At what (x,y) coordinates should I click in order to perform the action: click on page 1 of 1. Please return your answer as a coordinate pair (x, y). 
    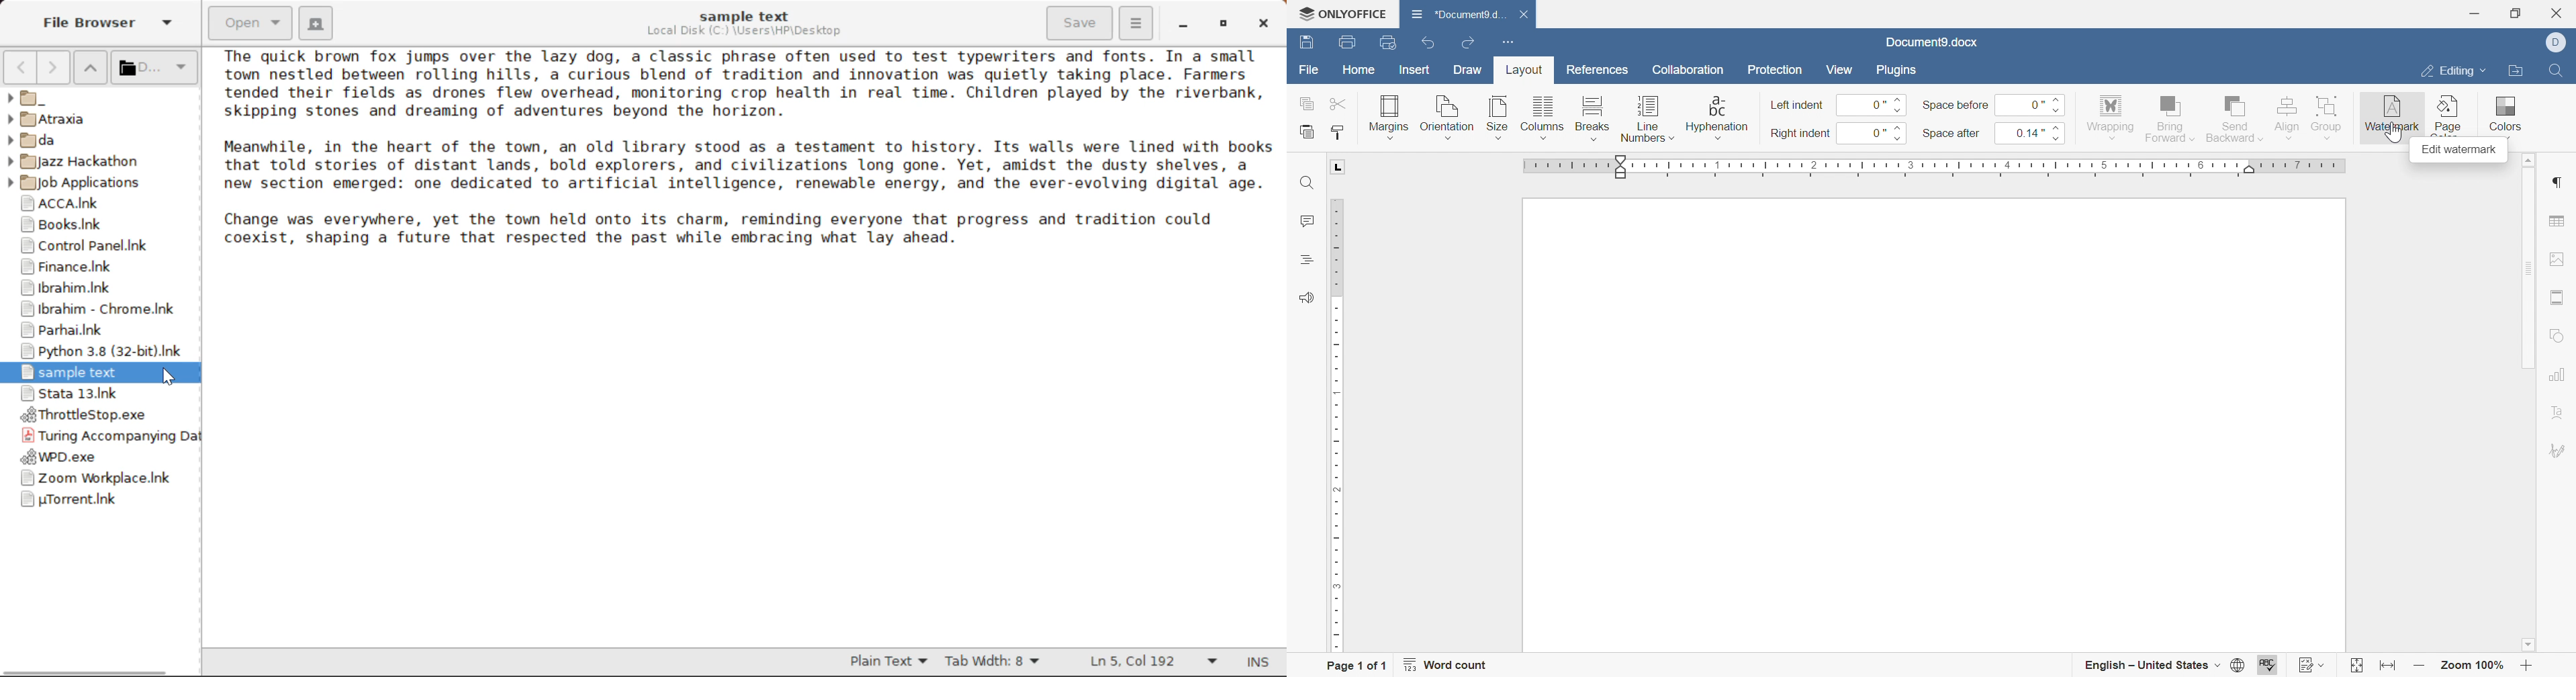
    Looking at the image, I should click on (1356, 667).